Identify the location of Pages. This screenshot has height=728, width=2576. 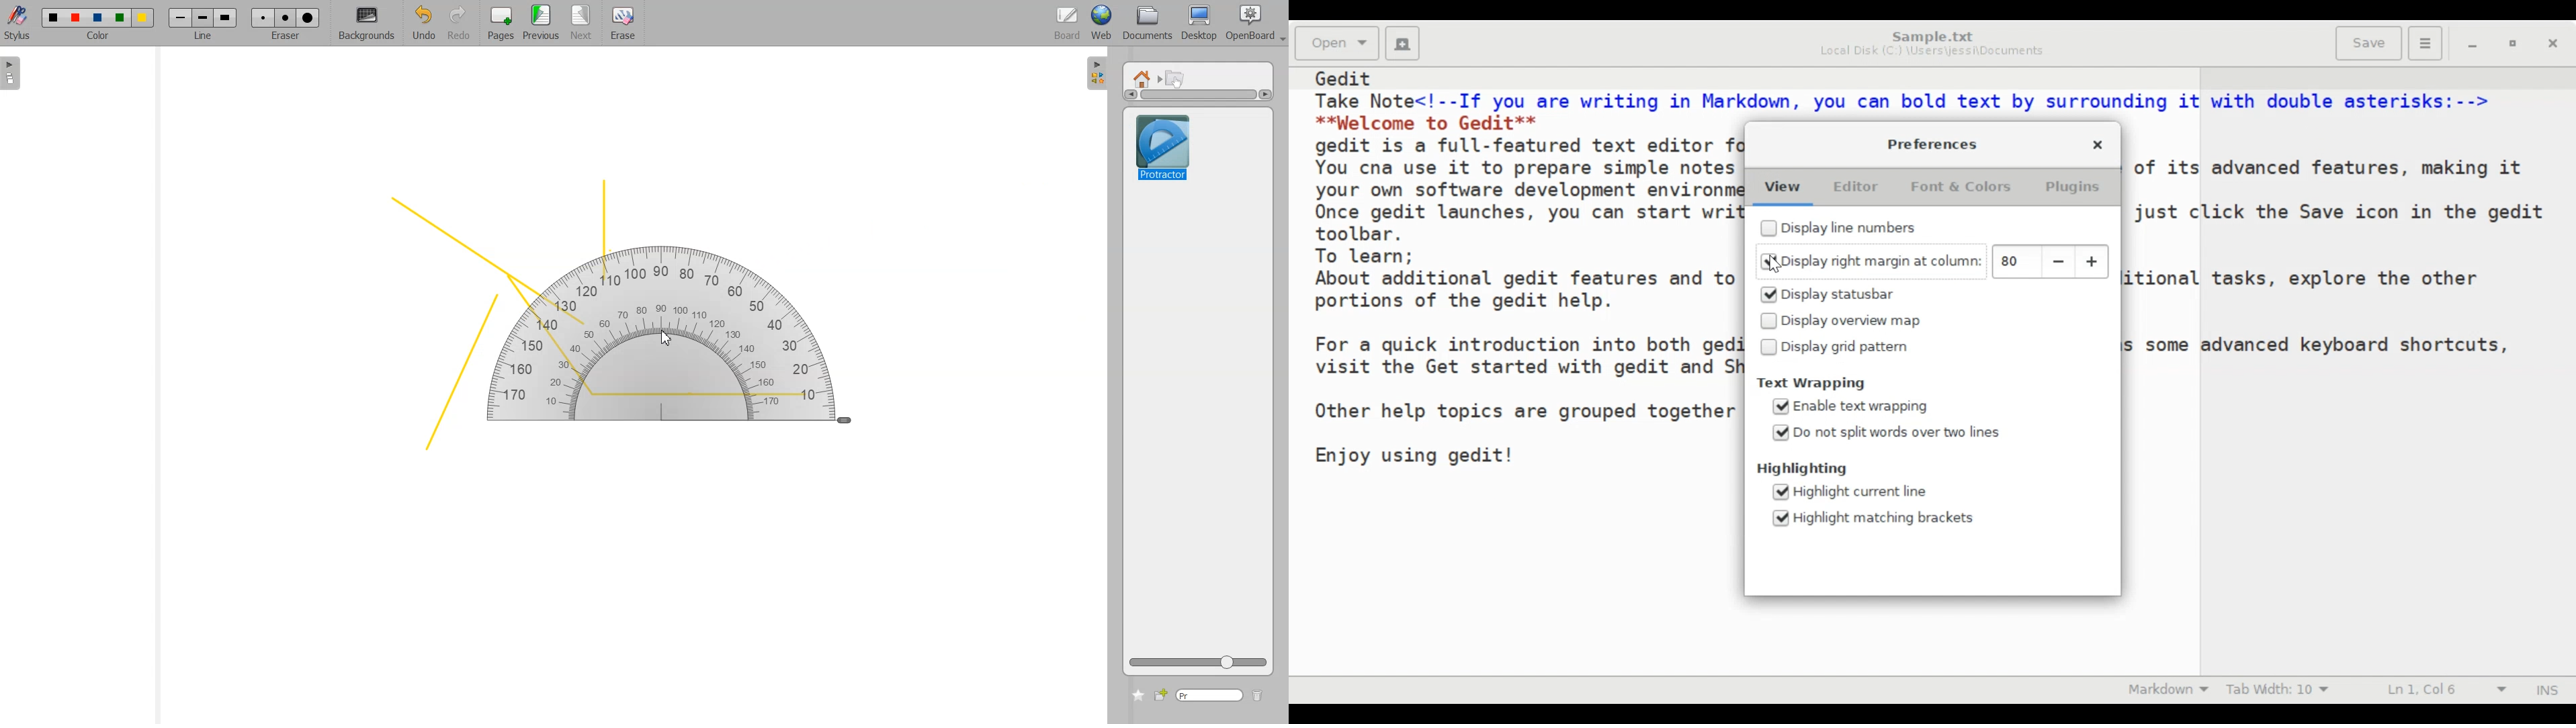
(499, 24).